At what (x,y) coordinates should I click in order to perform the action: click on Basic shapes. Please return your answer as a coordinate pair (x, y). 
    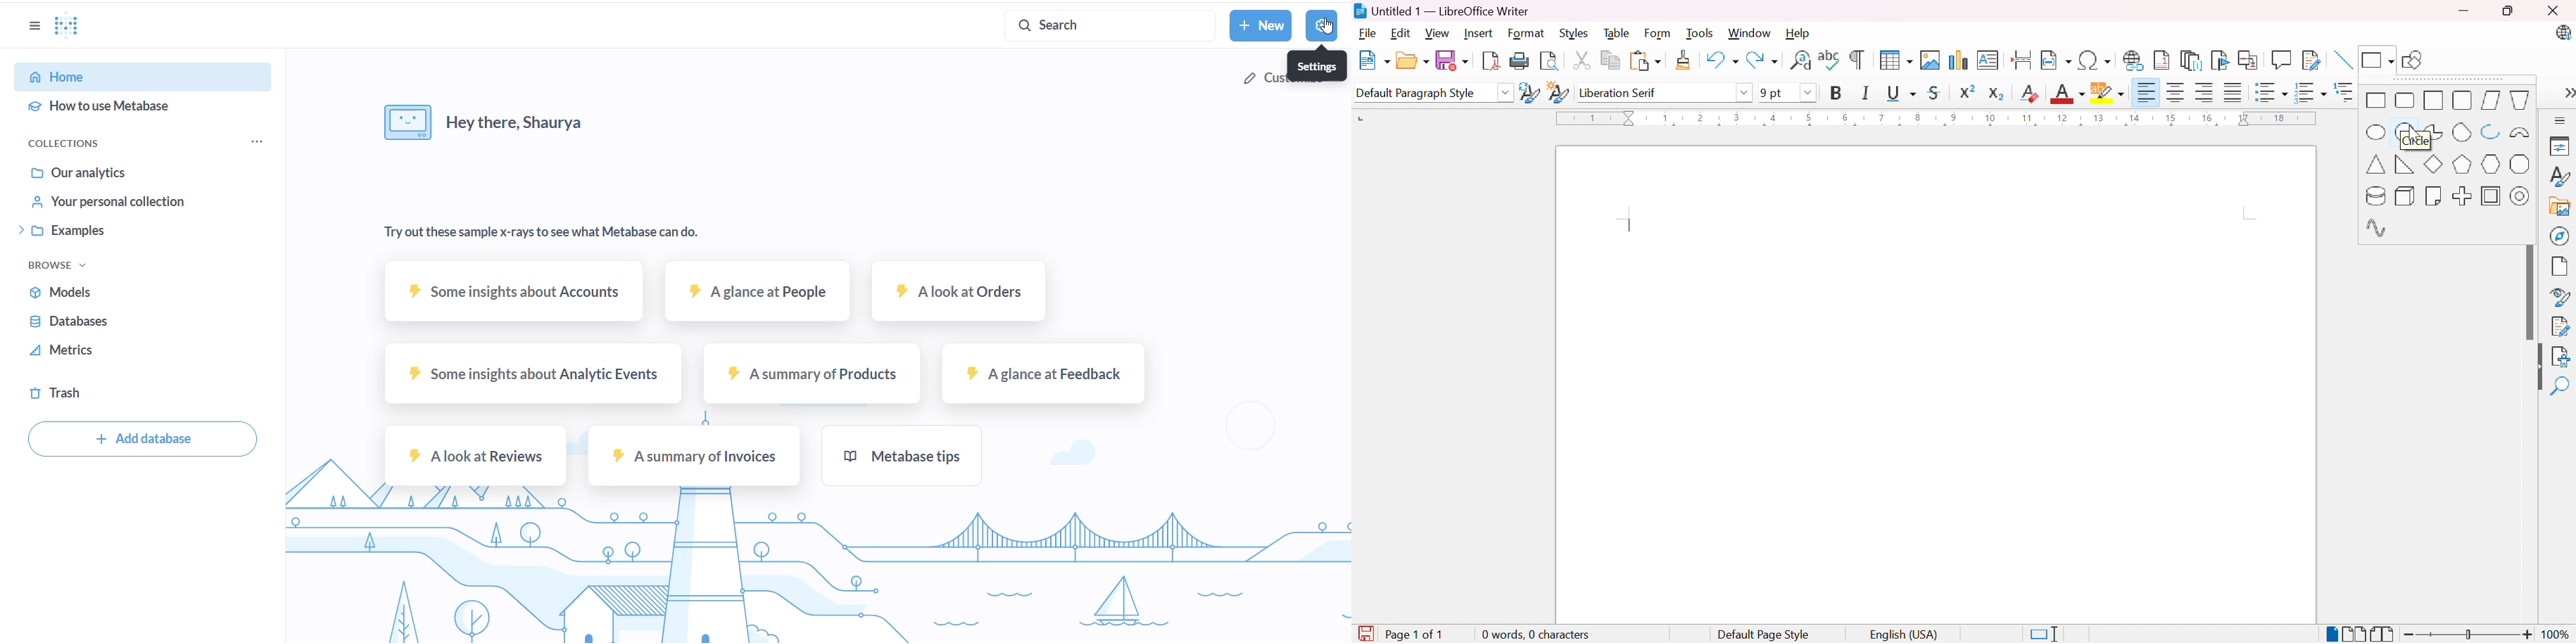
    Looking at the image, I should click on (2377, 59).